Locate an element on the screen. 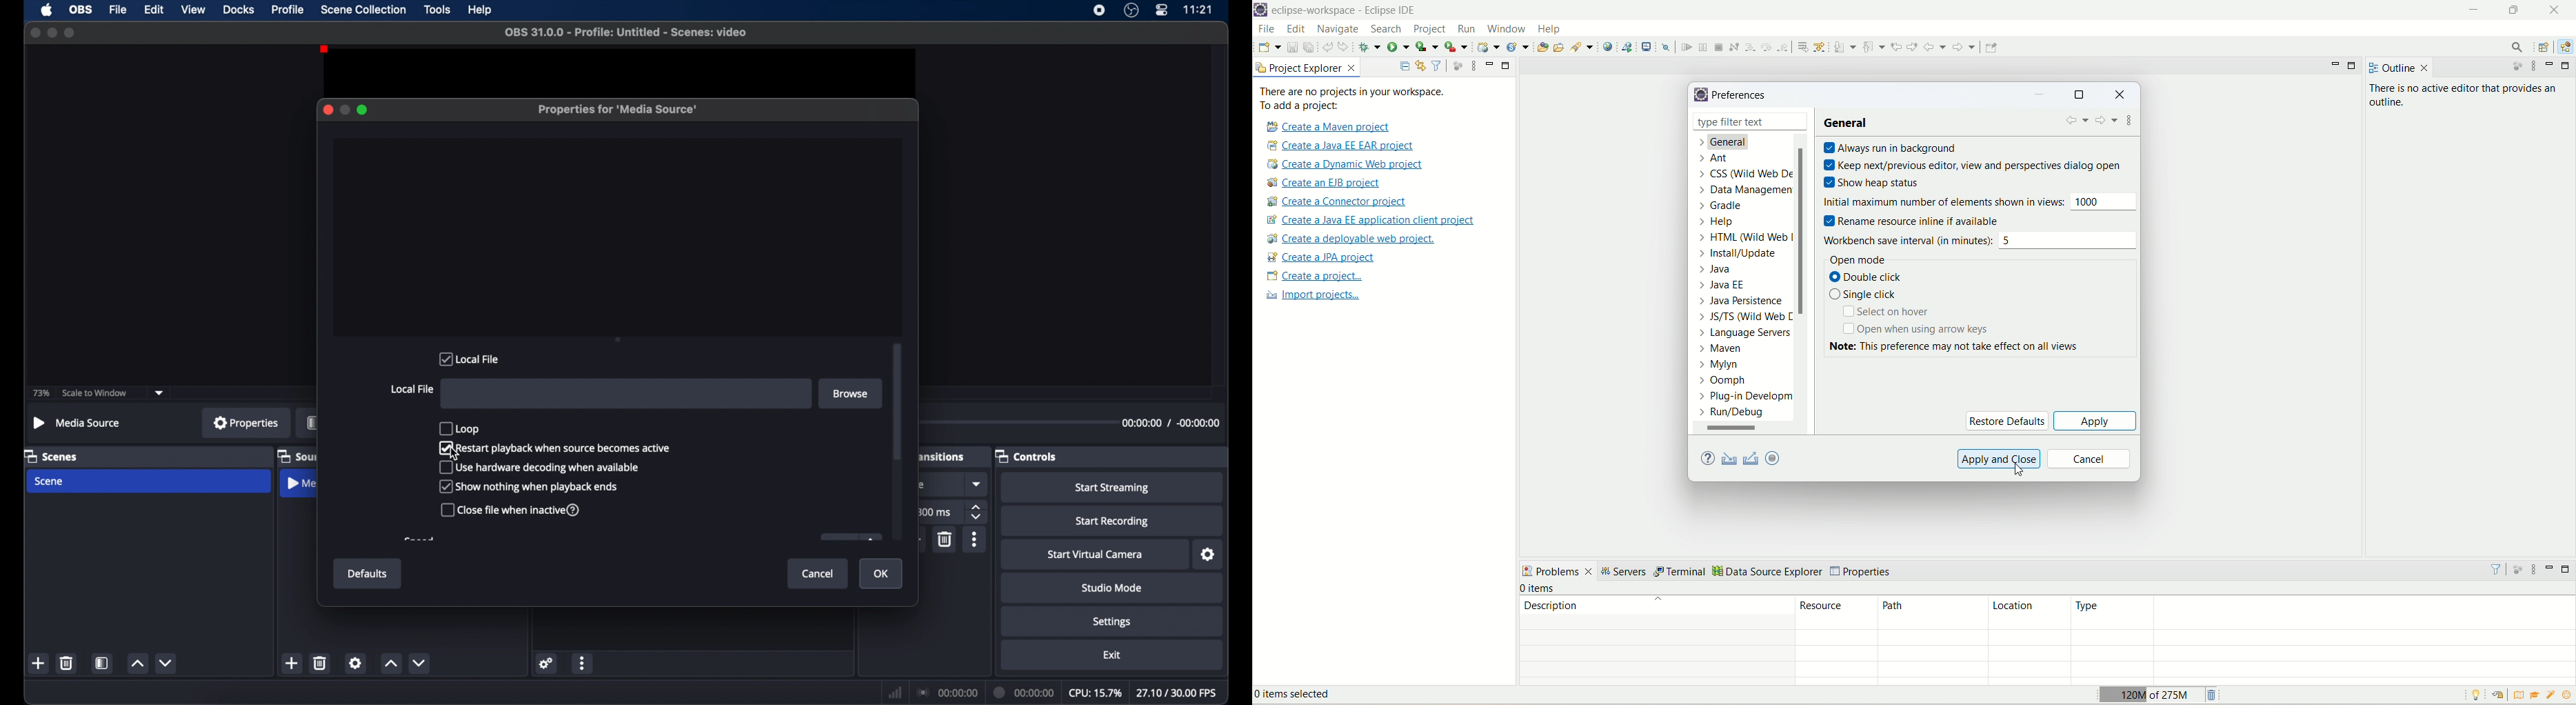 The image size is (2576, 728). tip of the day is located at coordinates (2567, 695).